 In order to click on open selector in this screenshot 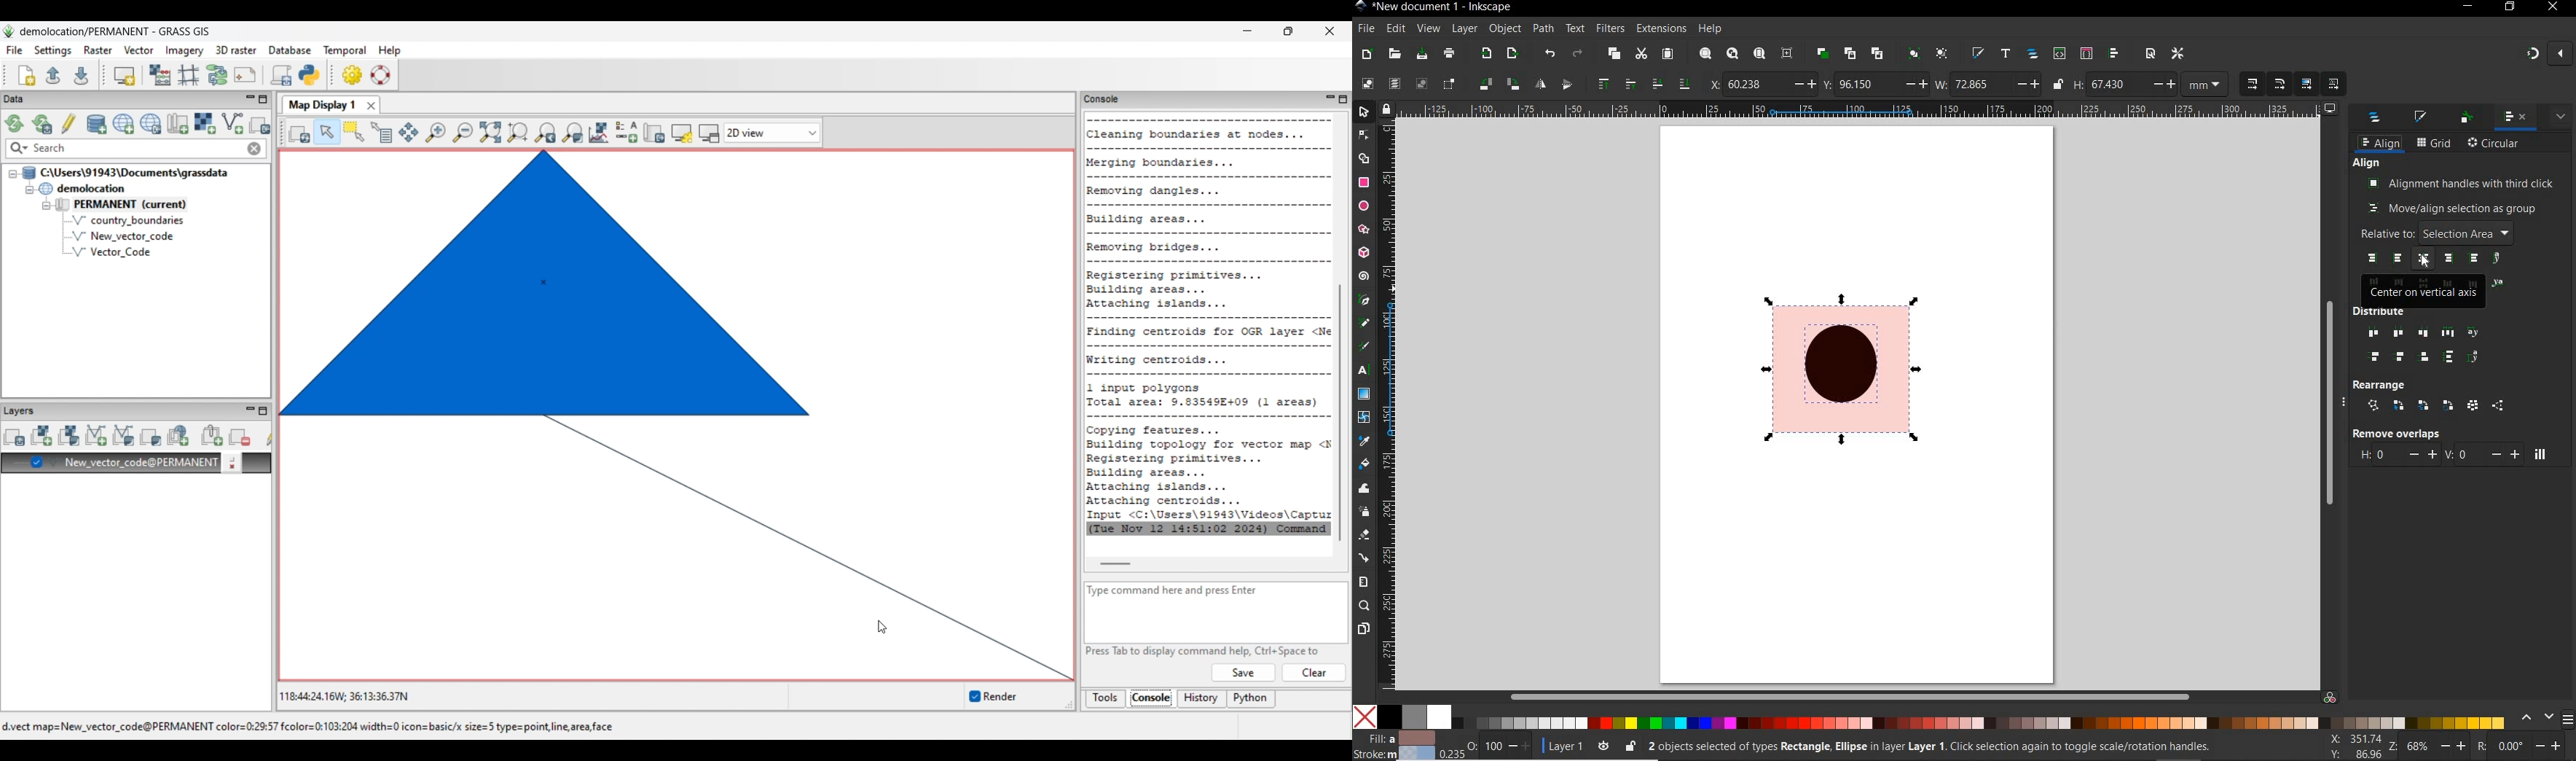, I will do `click(2086, 53)`.